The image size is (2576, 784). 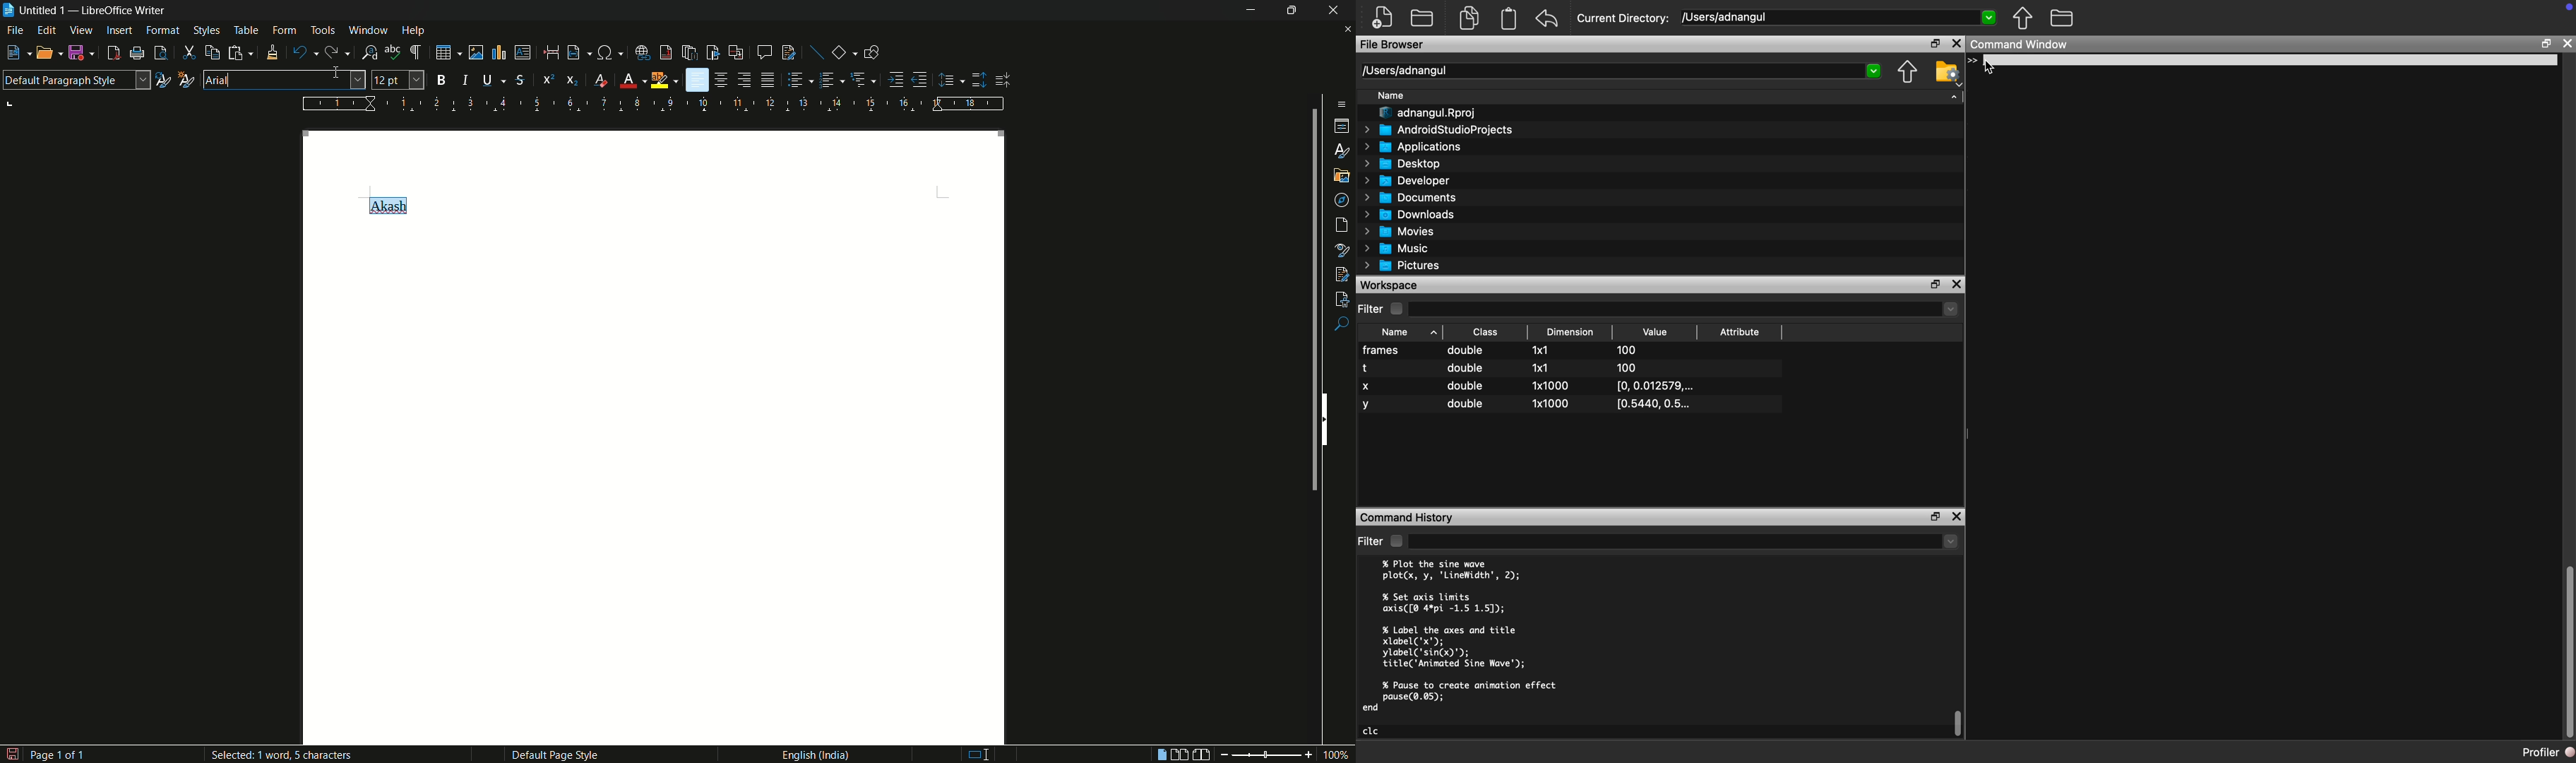 I want to click on update selected style, so click(x=162, y=80).